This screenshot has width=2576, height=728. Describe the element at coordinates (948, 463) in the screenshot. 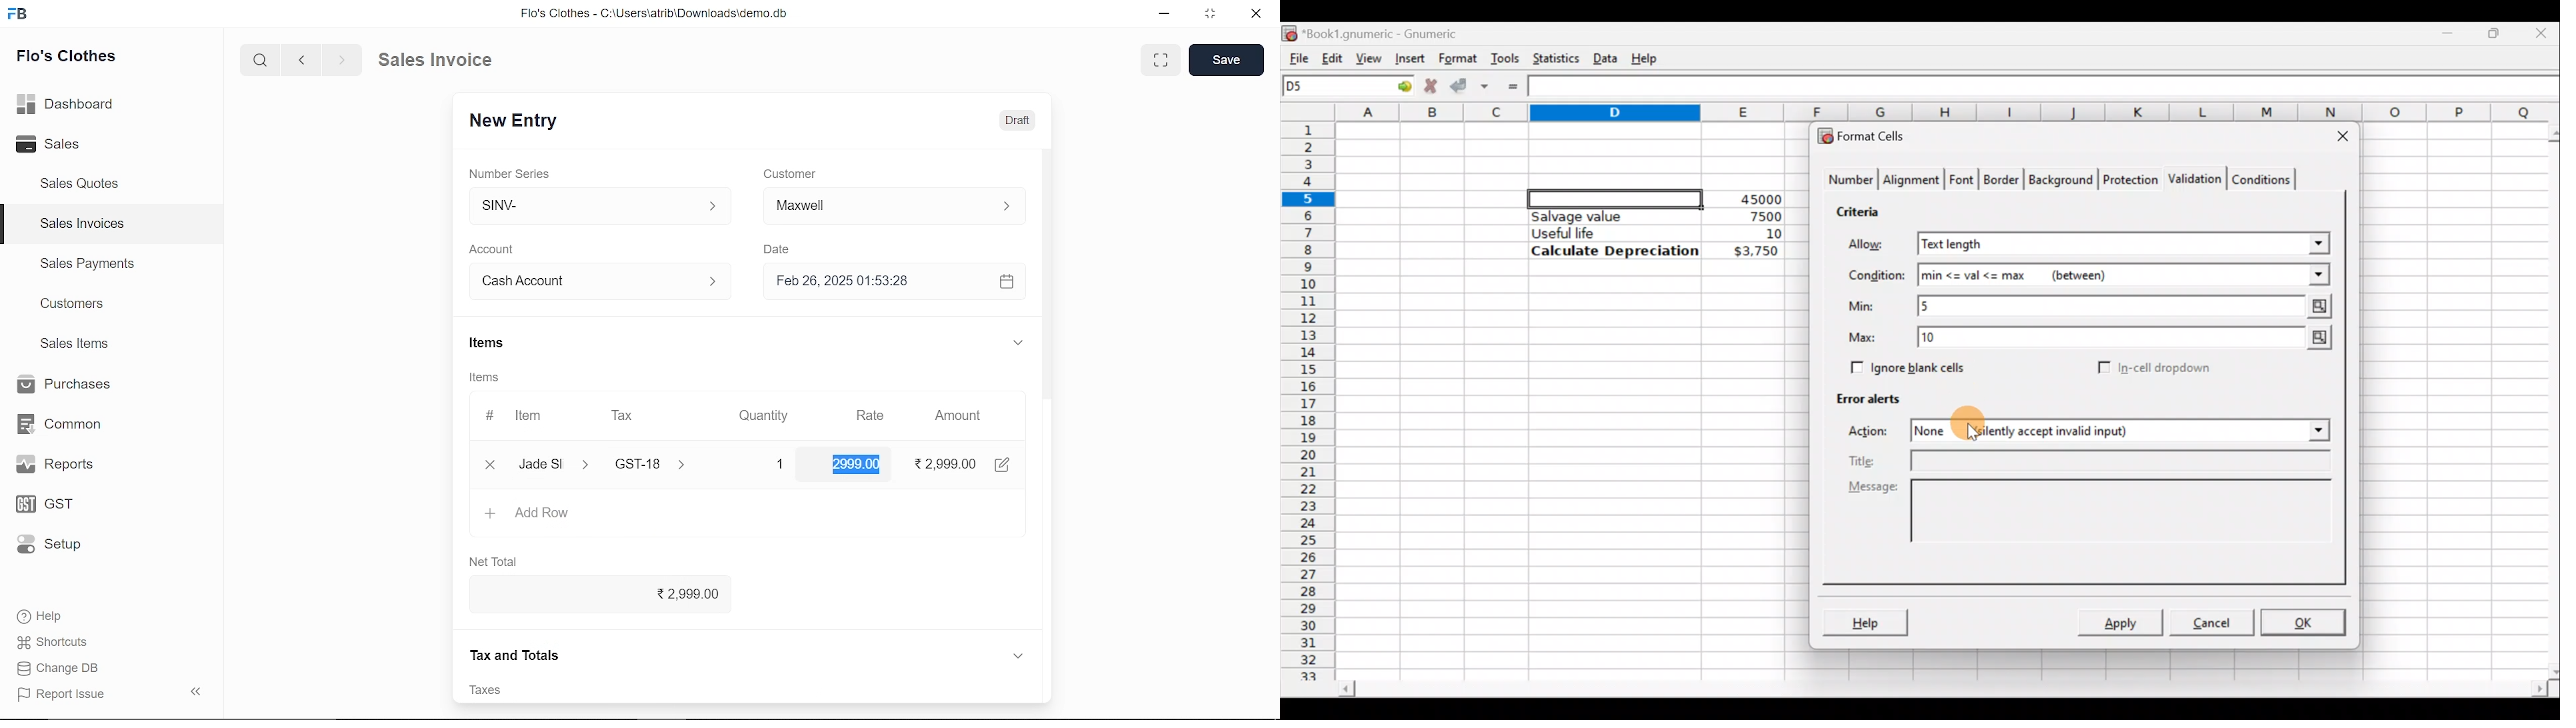

I see `2,999.00` at that location.